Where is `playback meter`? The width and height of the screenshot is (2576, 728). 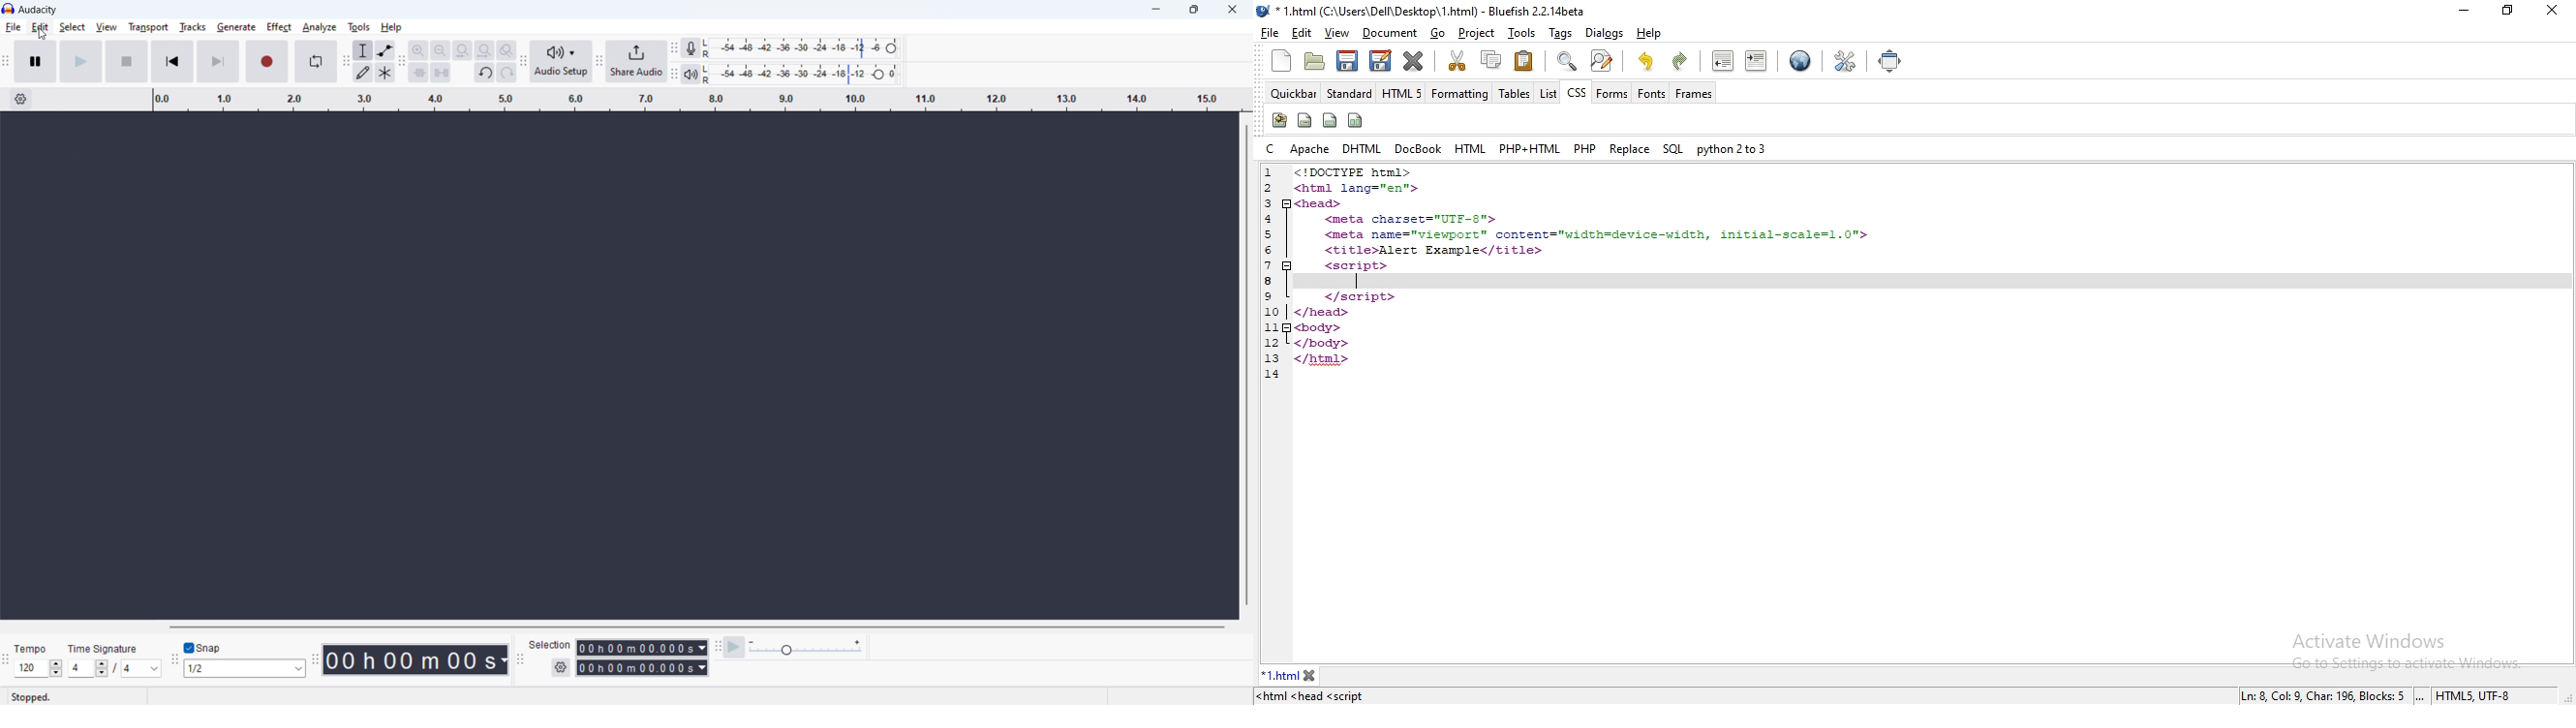 playback meter is located at coordinates (692, 73).